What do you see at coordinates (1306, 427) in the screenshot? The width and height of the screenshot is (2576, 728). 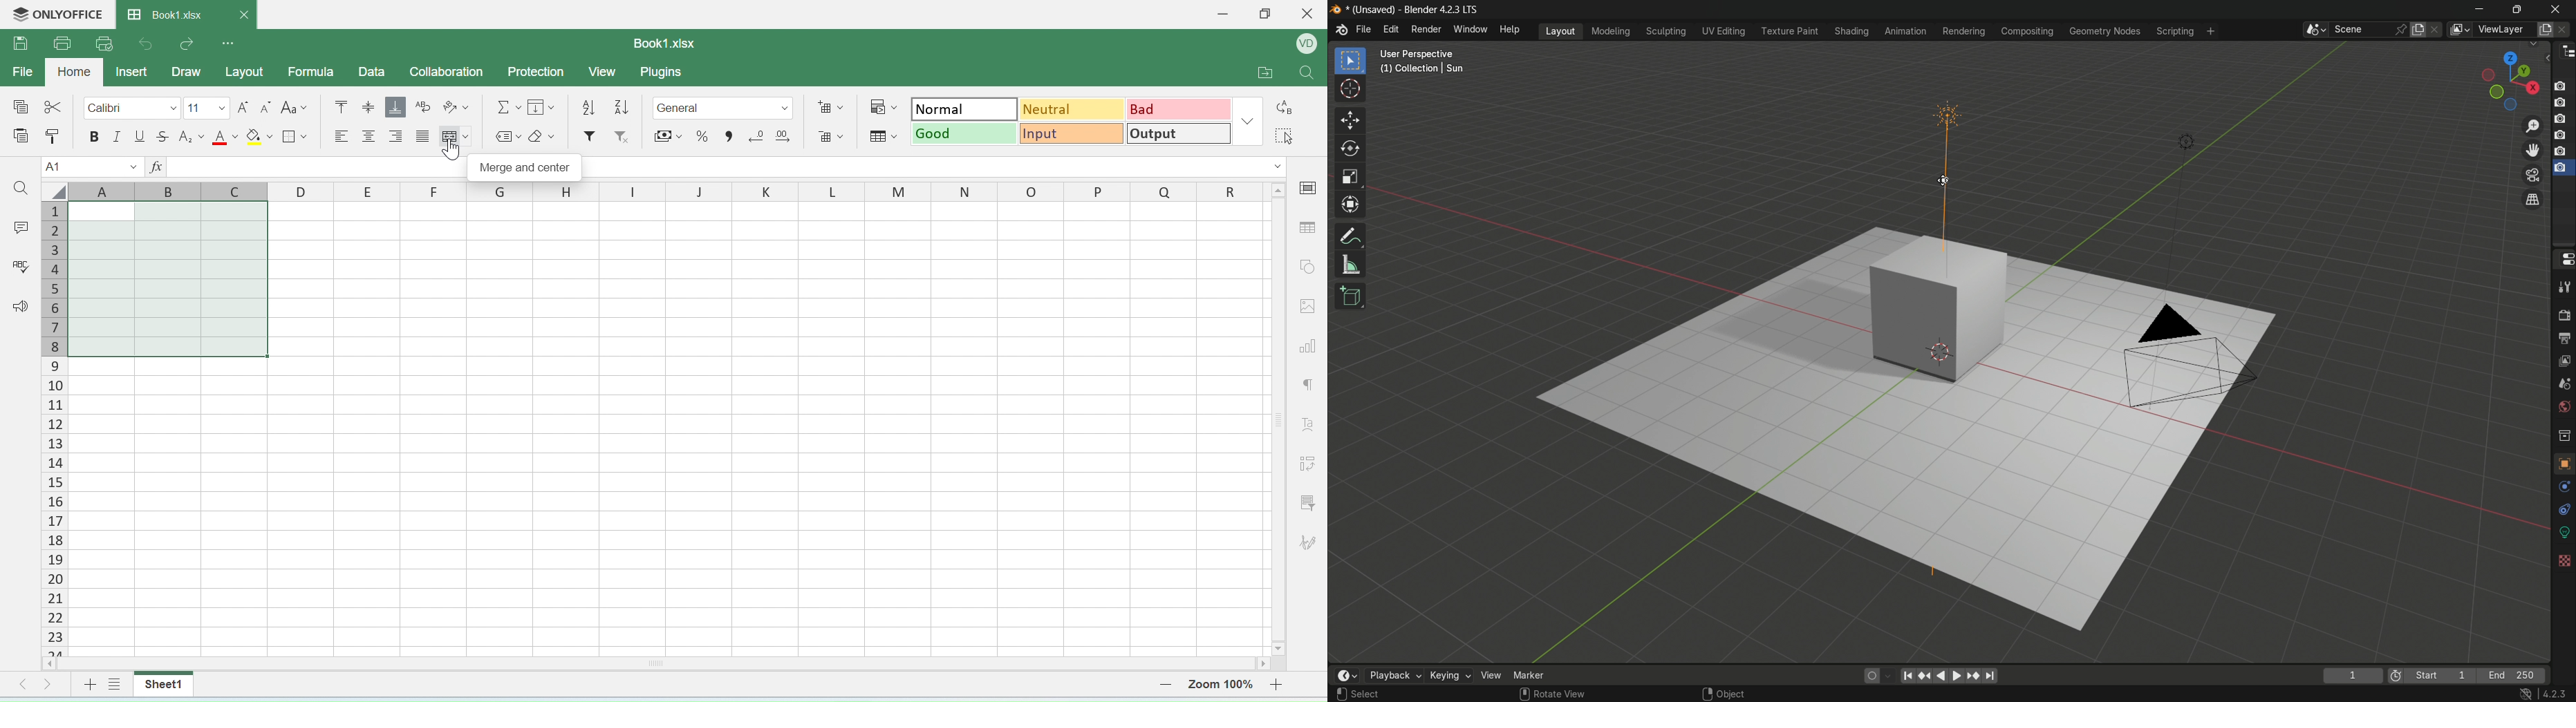 I see `font style` at bounding box center [1306, 427].